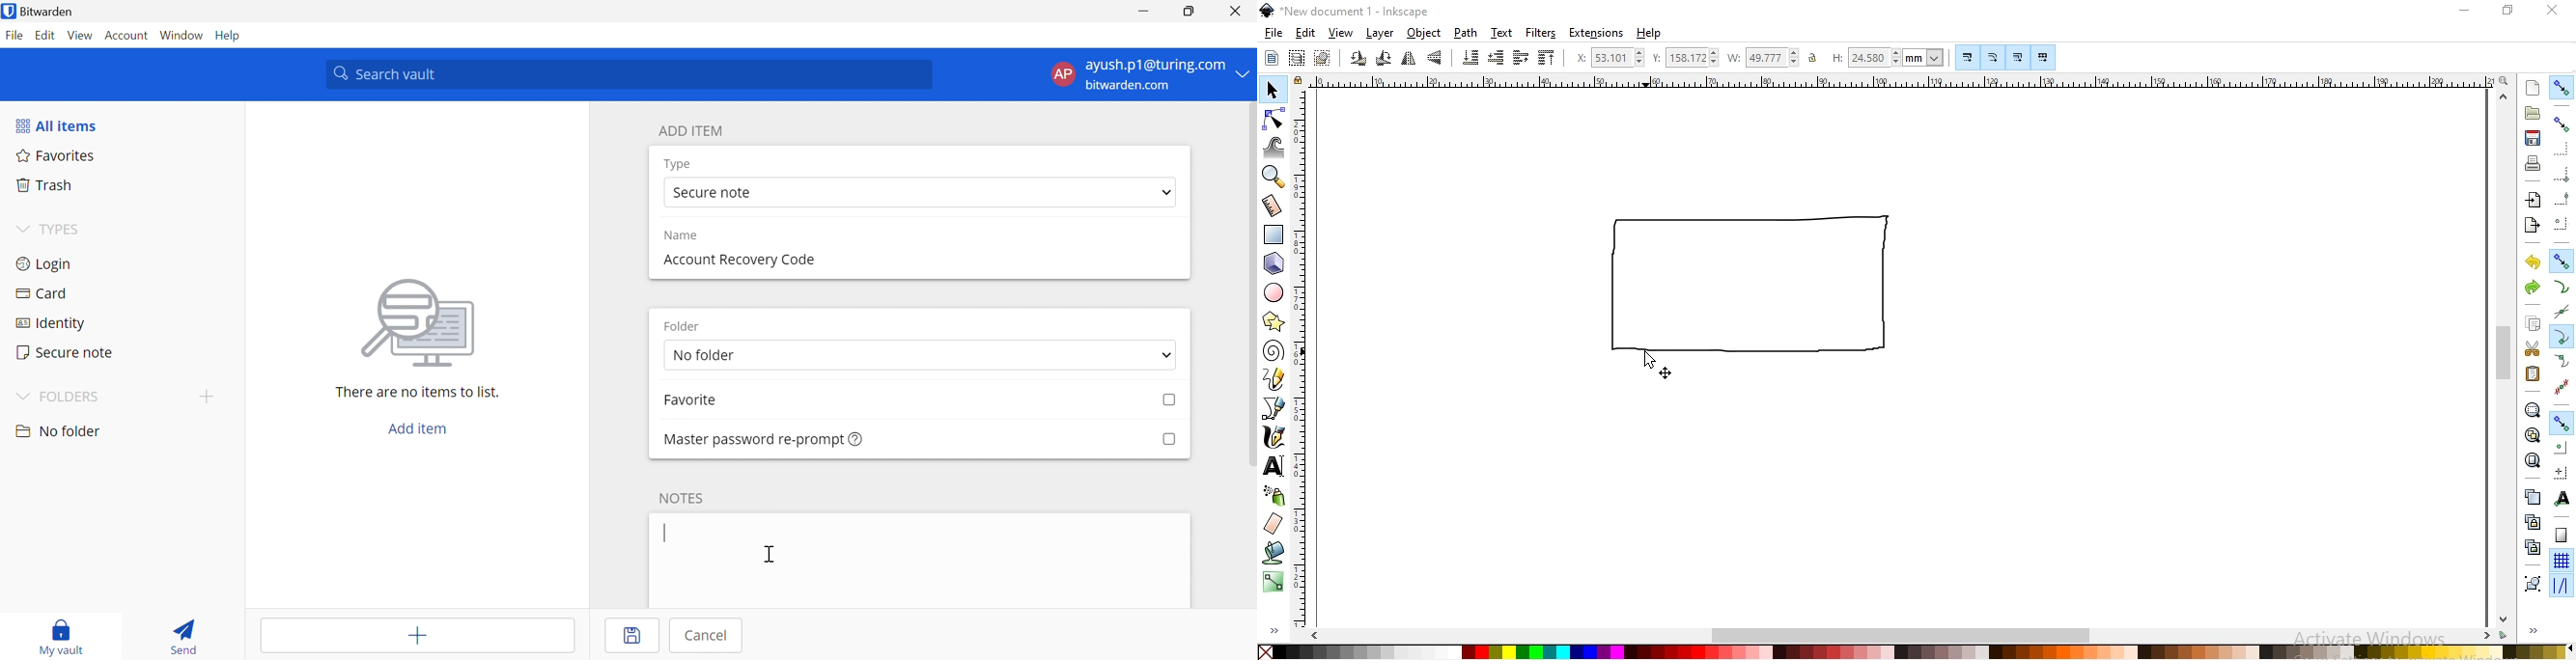  I want to click on Card, so click(45, 293).